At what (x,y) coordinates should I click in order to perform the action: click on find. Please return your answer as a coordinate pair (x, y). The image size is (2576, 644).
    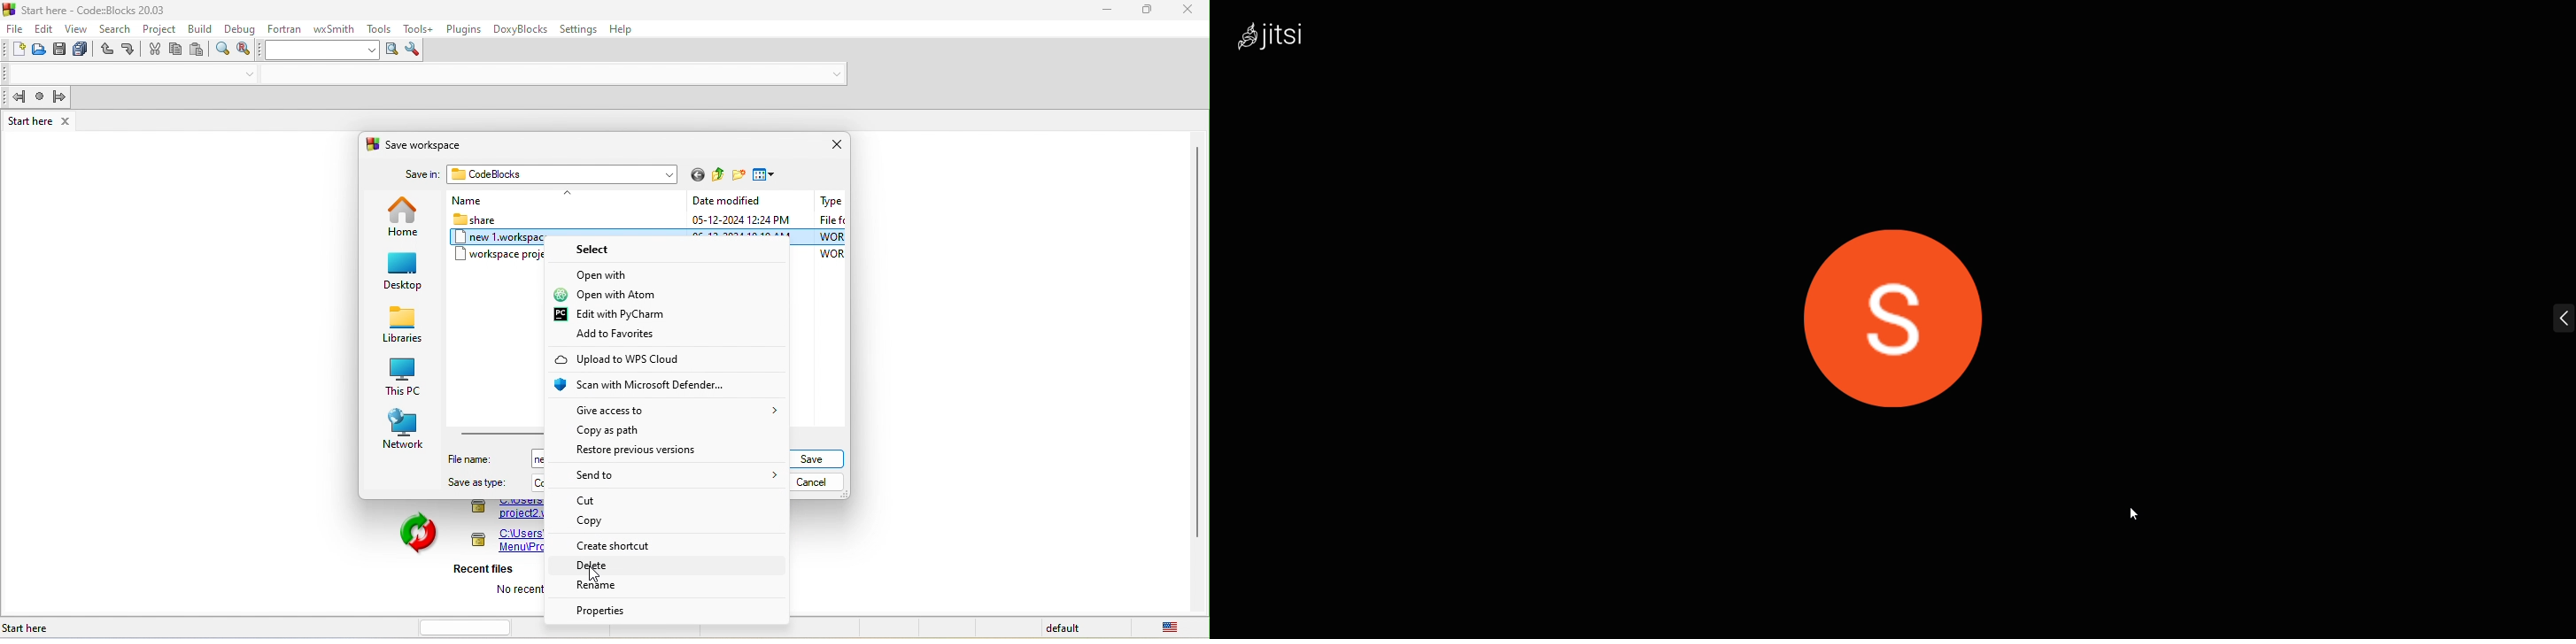
    Looking at the image, I should click on (223, 51).